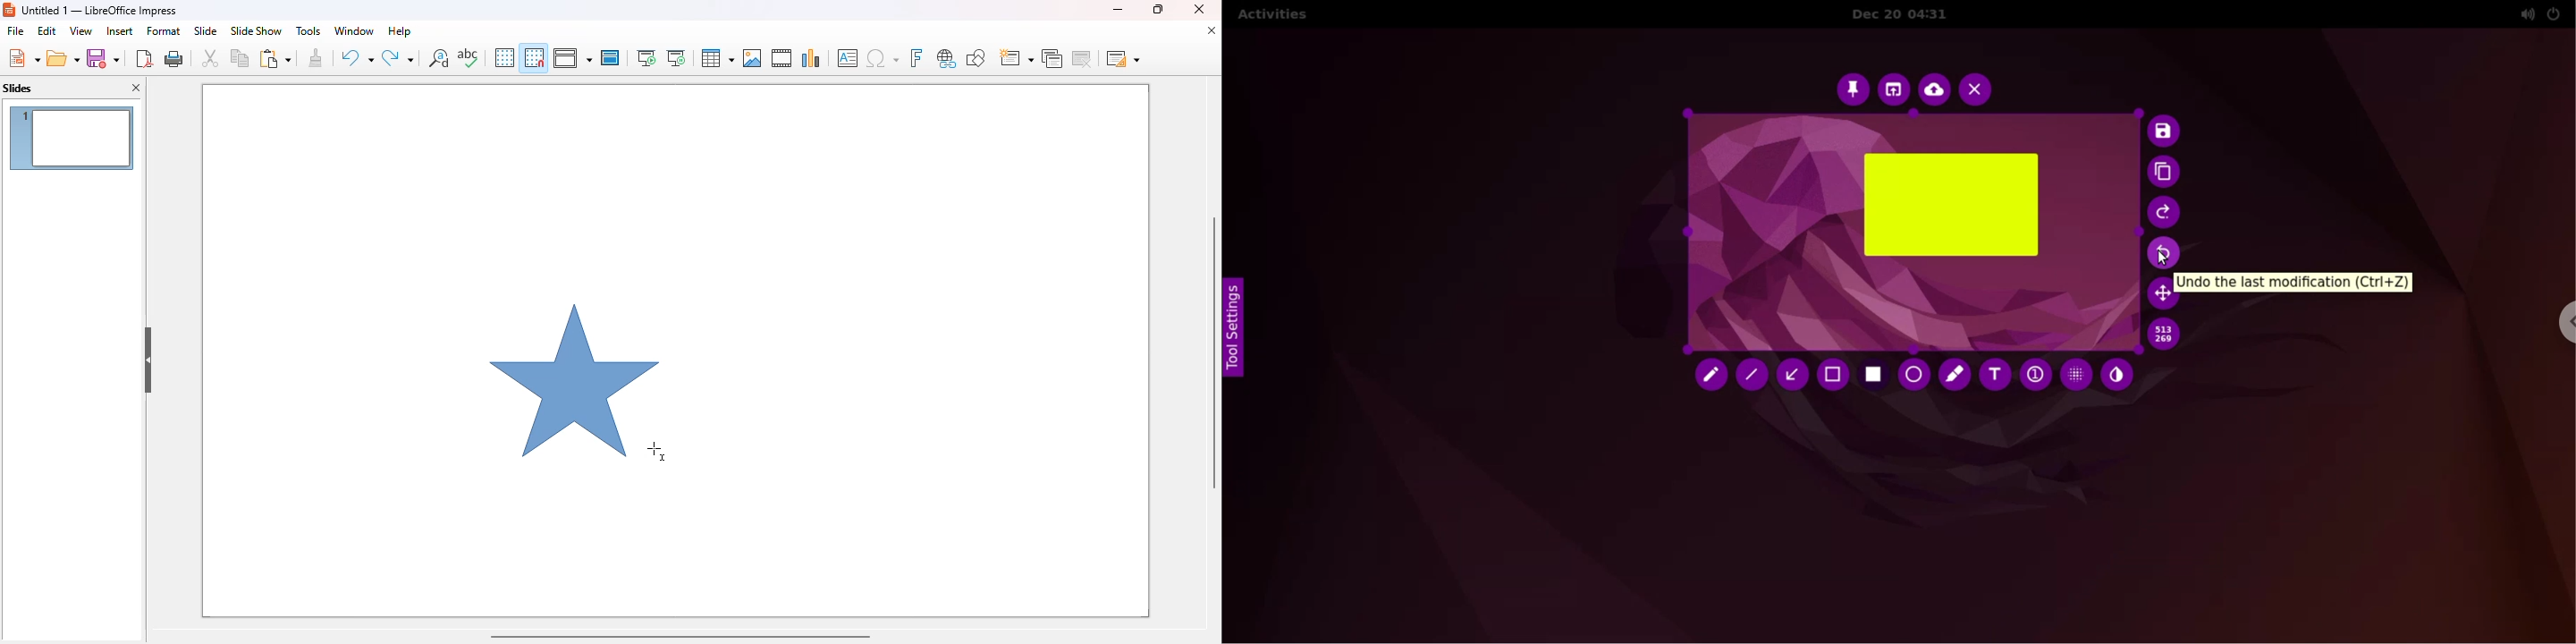 The width and height of the screenshot is (2576, 644). I want to click on slides, so click(18, 89).